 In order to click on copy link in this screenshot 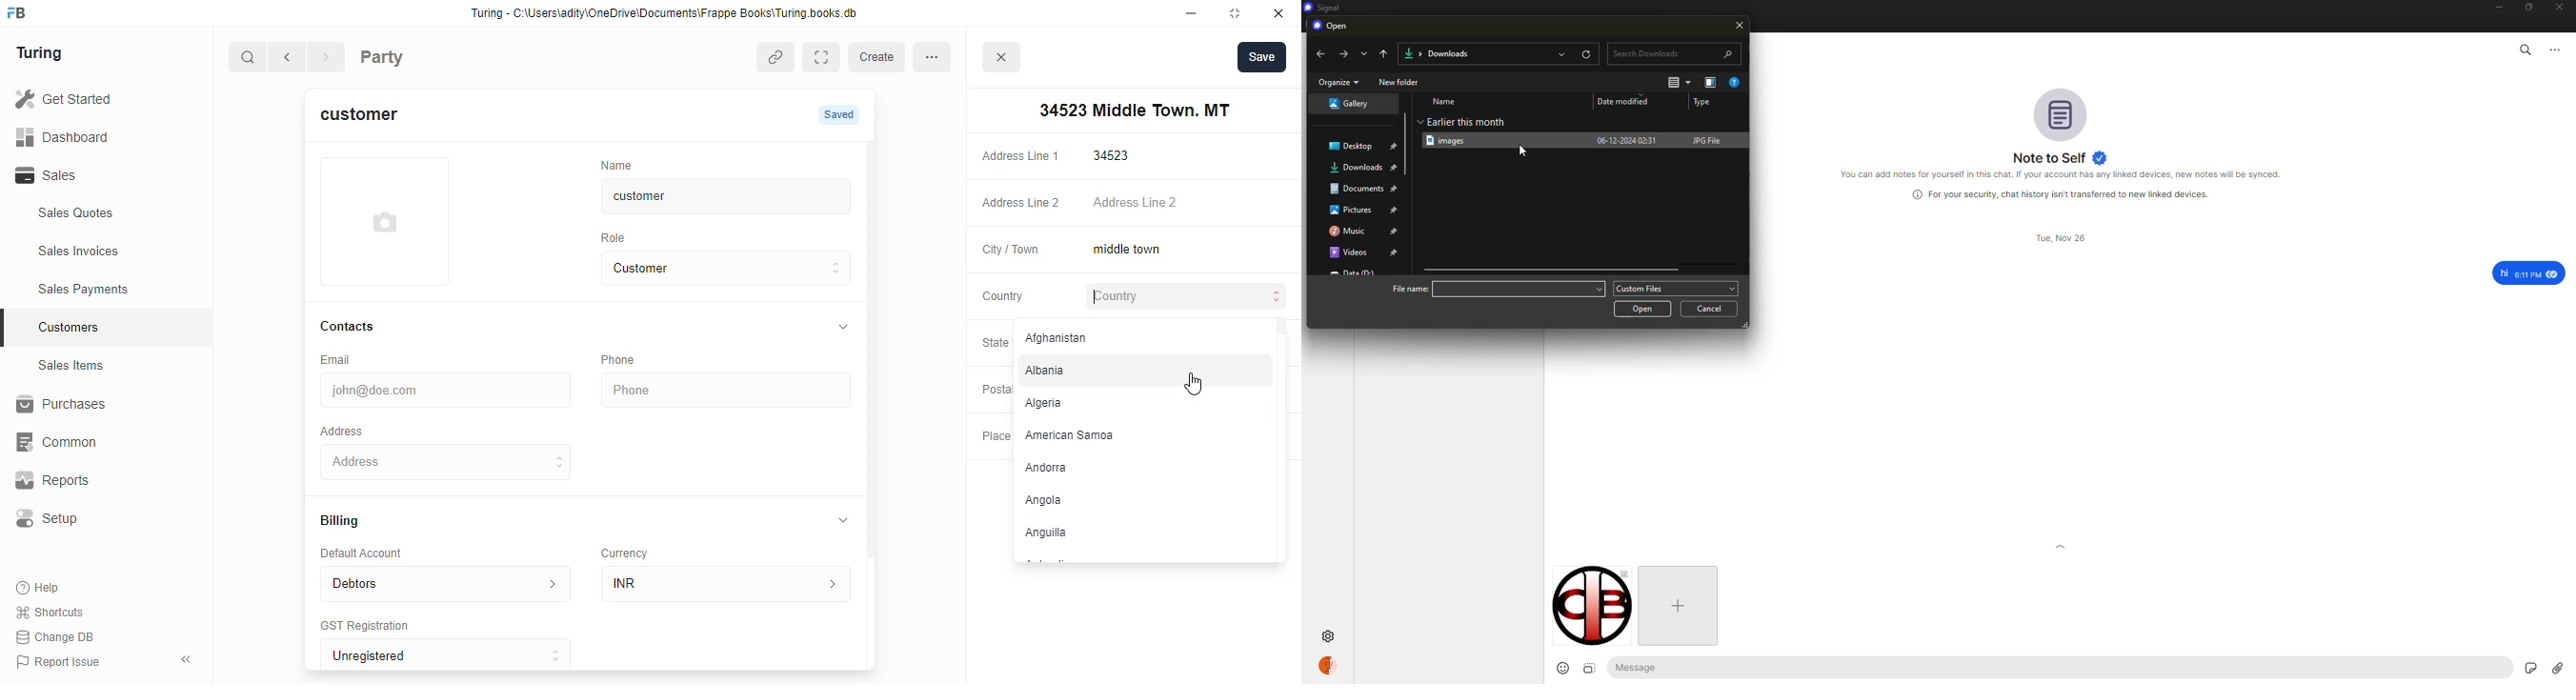, I will do `click(777, 59)`.